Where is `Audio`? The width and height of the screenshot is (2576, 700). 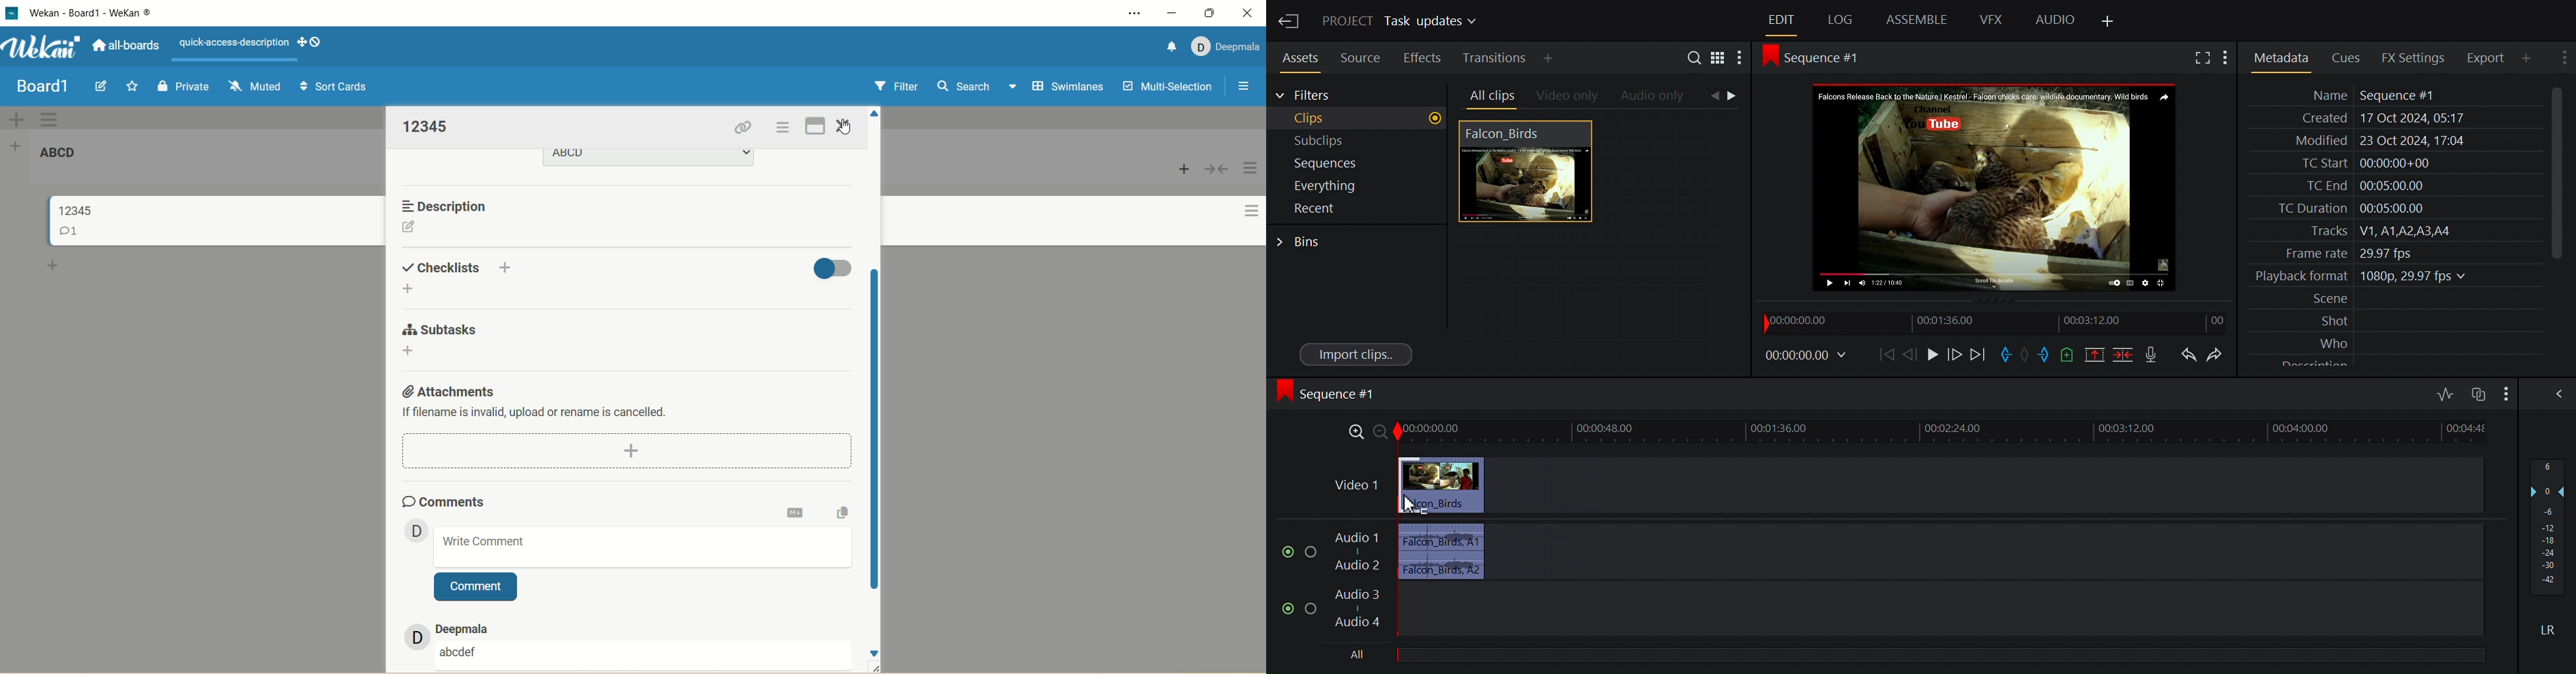 Audio is located at coordinates (2055, 20).